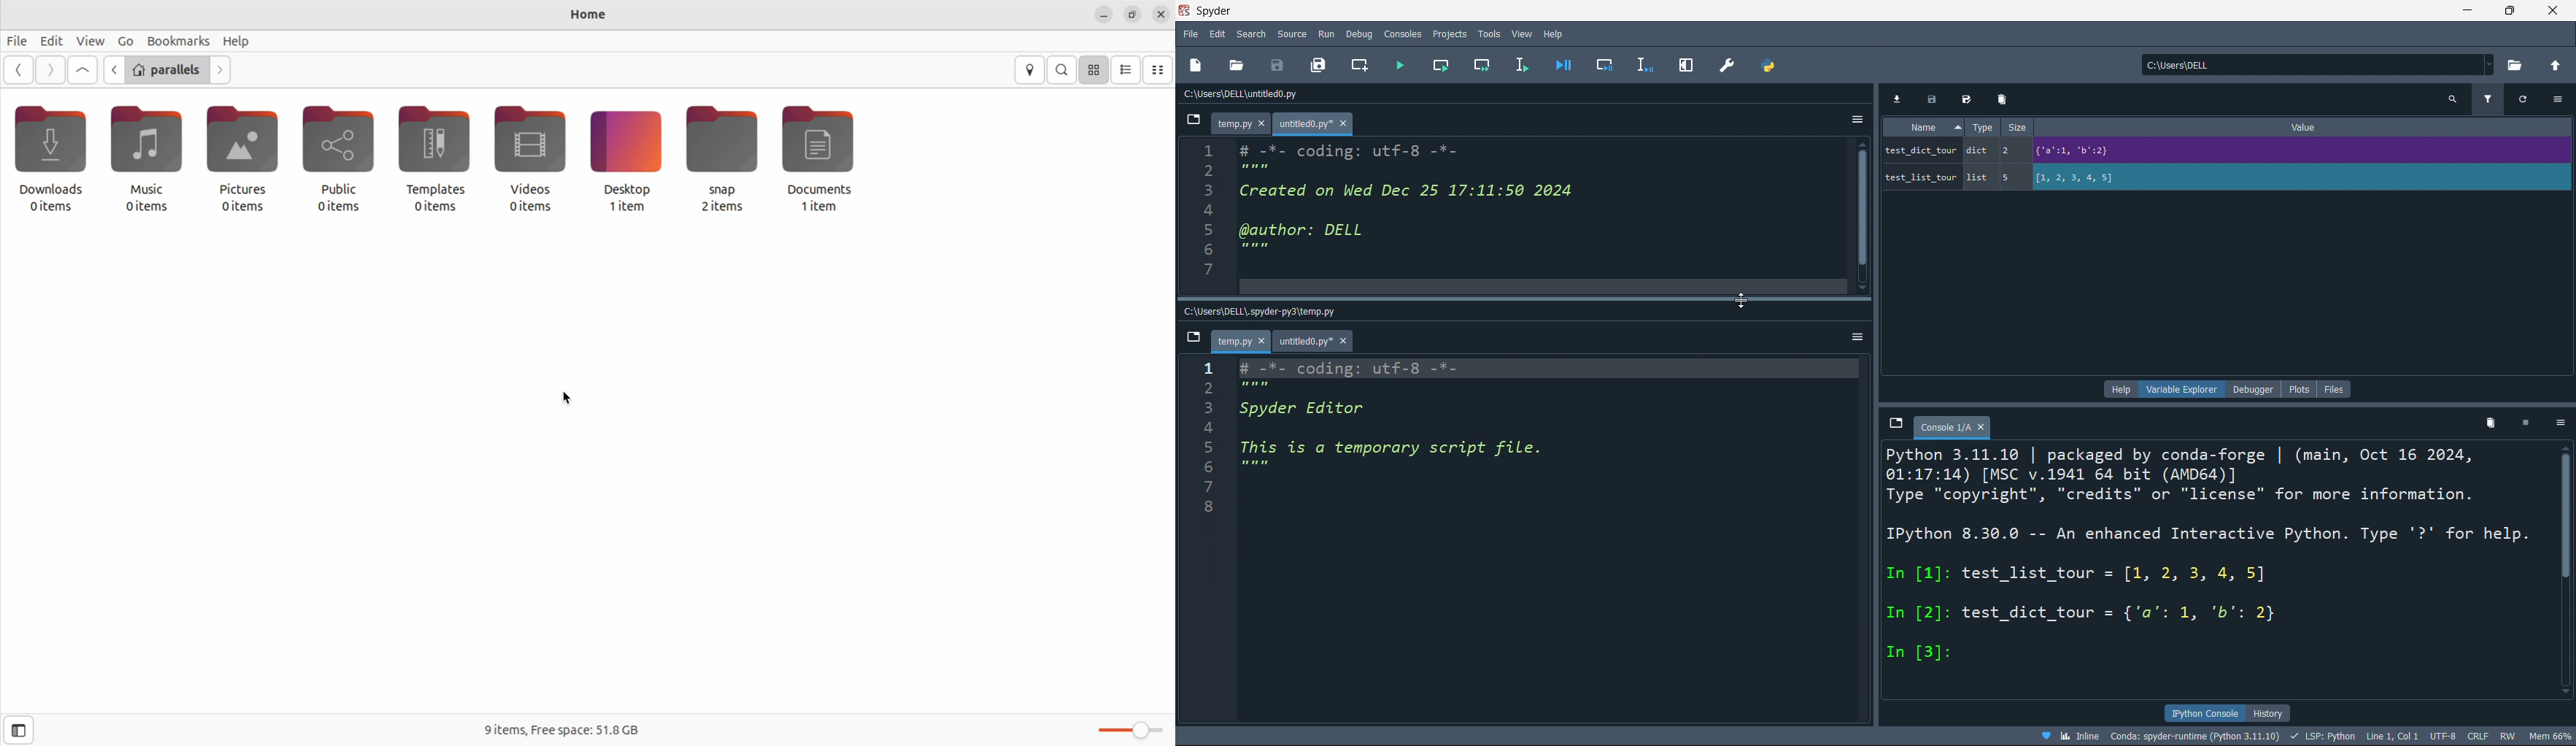 The height and width of the screenshot is (756, 2576). What do you see at coordinates (1250, 34) in the screenshot?
I see `search` at bounding box center [1250, 34].